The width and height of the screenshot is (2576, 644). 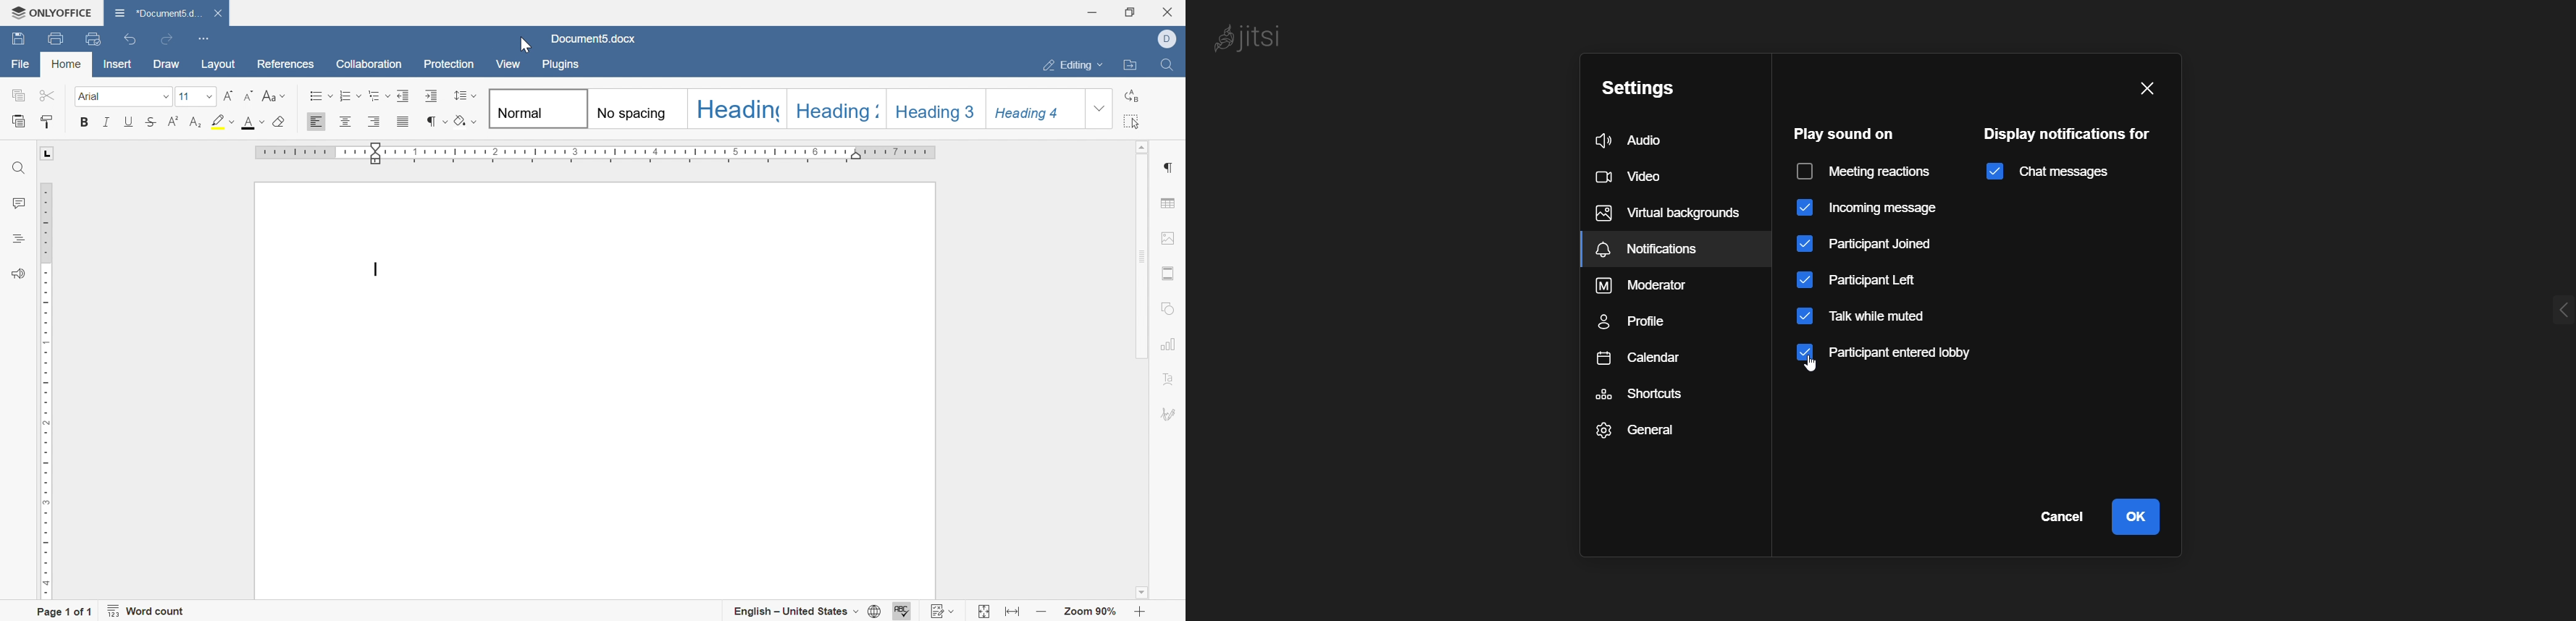 What do you see at coordinates (1100, 110) in the screenshot?
I see `drop down` at bounding box center [1100, 110].